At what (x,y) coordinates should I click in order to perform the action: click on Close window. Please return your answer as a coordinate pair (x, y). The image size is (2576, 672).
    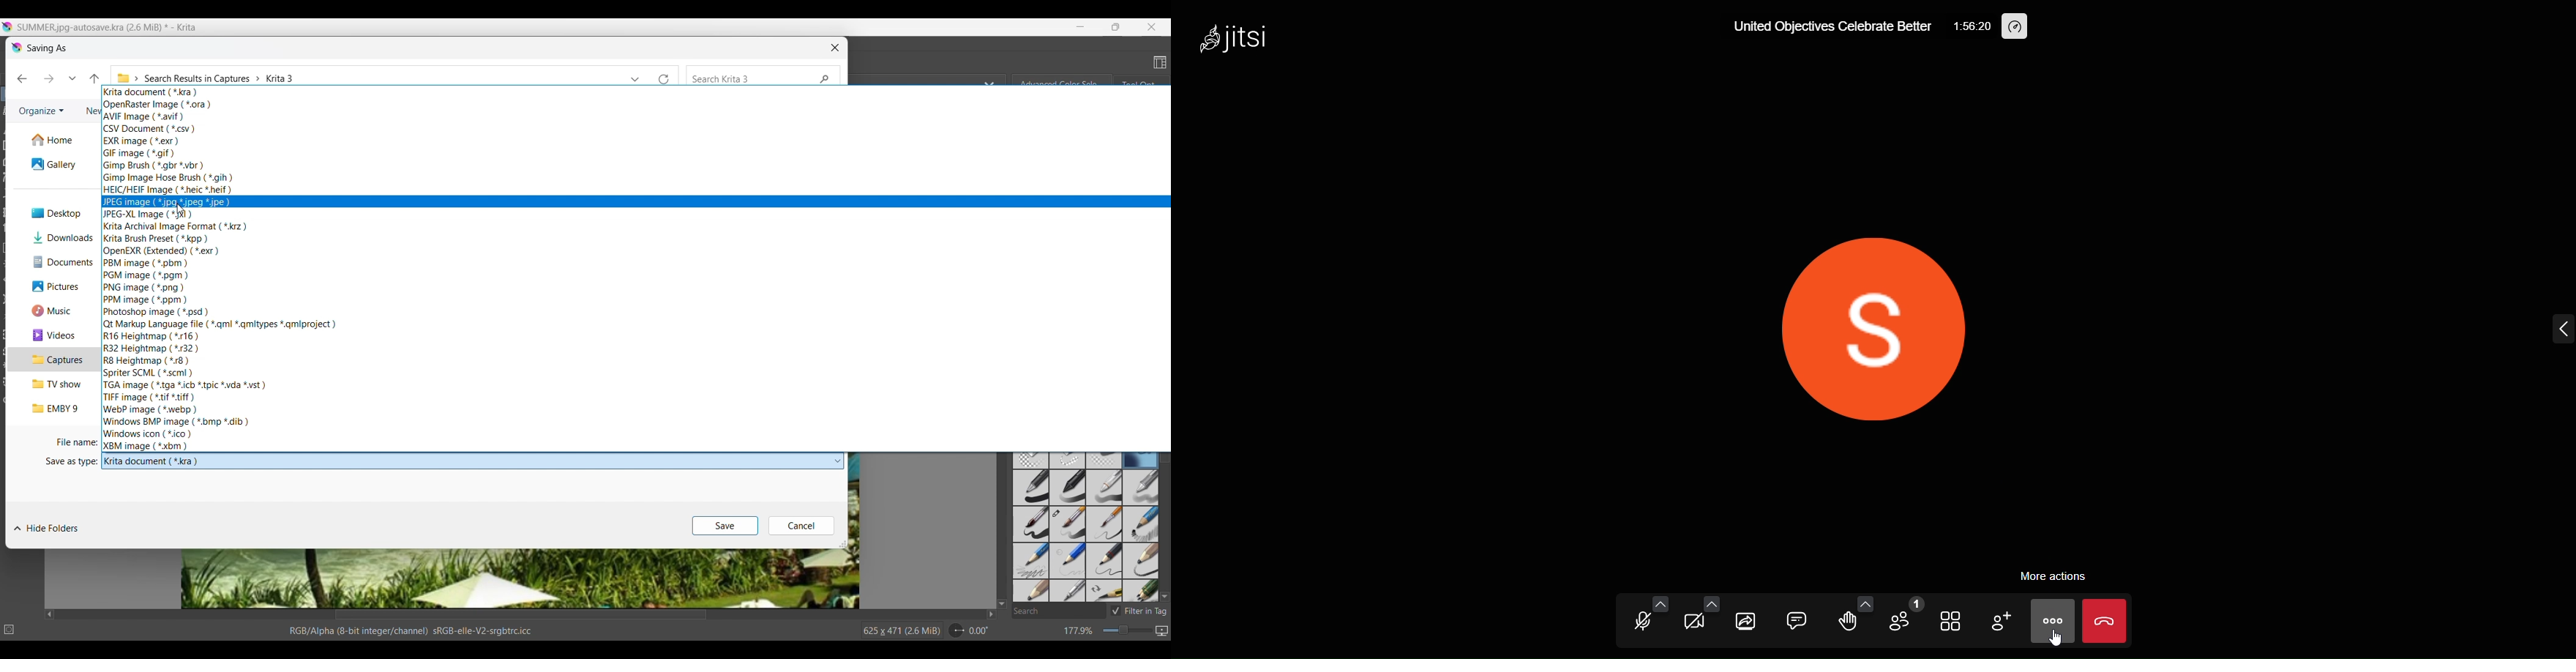
    Looking at the image, I should click on (835, 48).